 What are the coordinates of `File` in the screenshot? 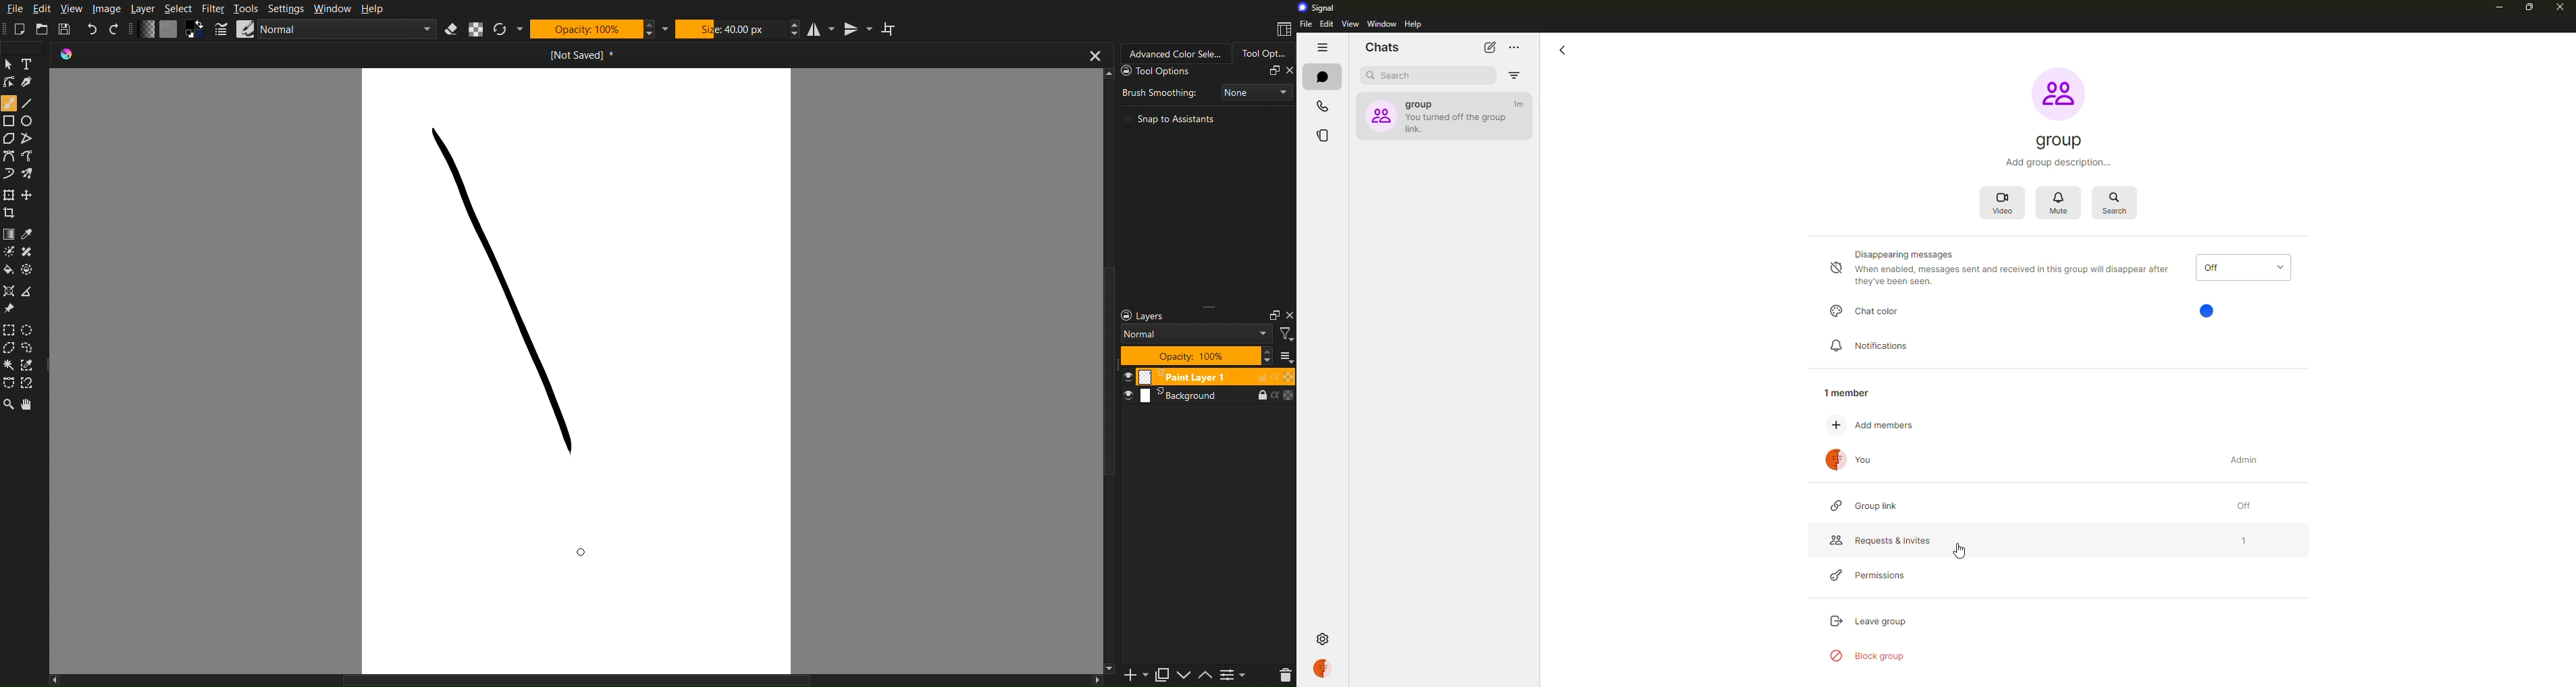 It's located at (13, 7).